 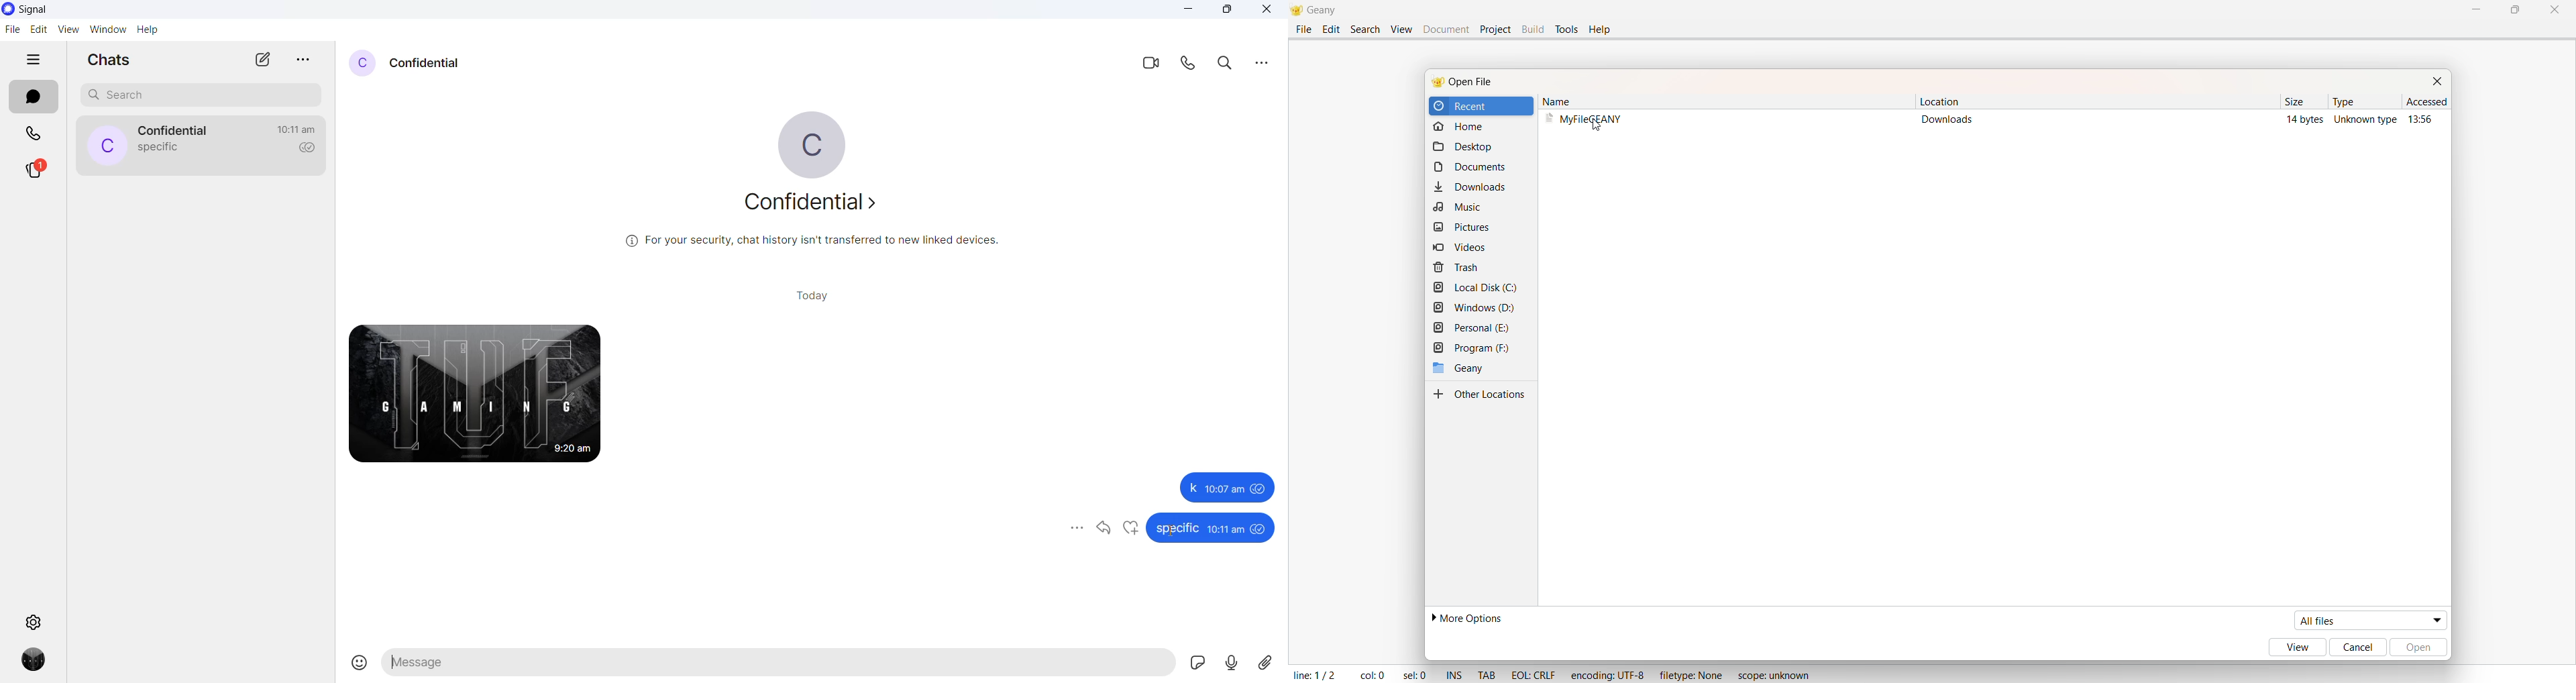 What do you see at coordinates (1454, 248) in the screenshot?
I see `videos` at bounding box center [1454, 248].